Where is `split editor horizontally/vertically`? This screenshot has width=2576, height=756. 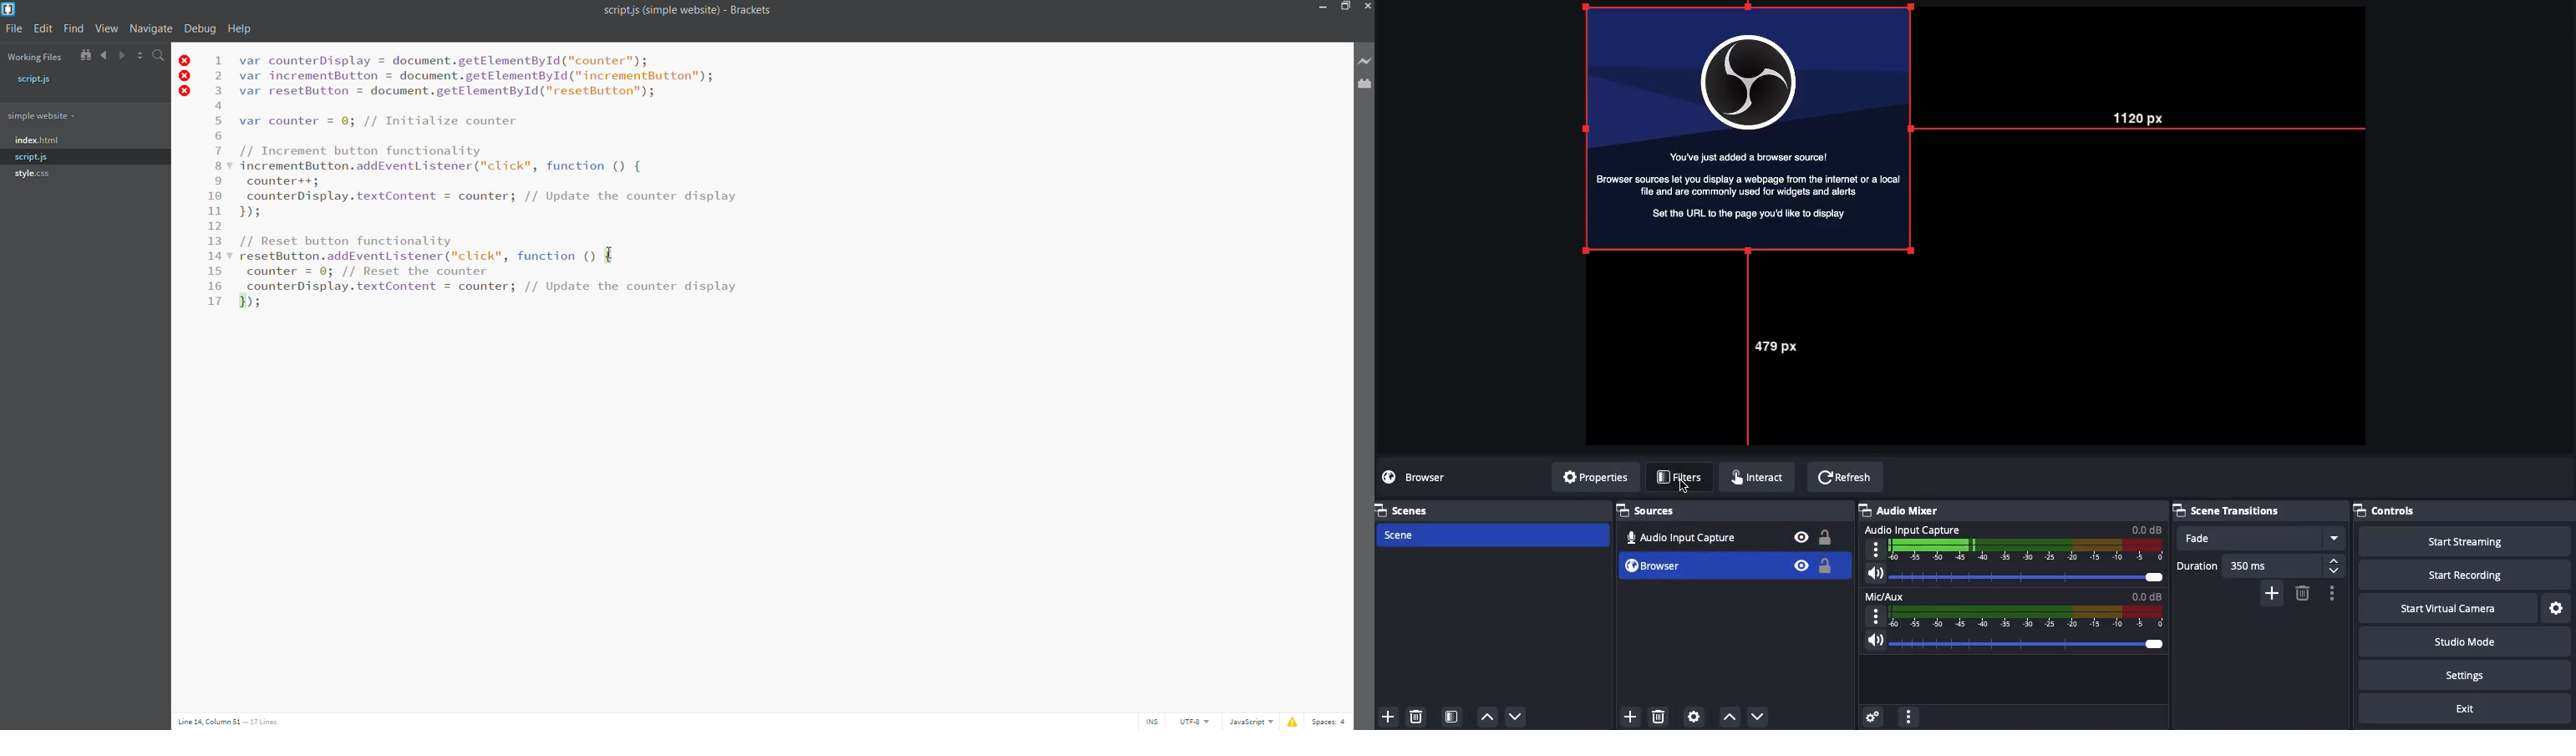
split editor horizontally/vertically is located at coordinates (139, 54).